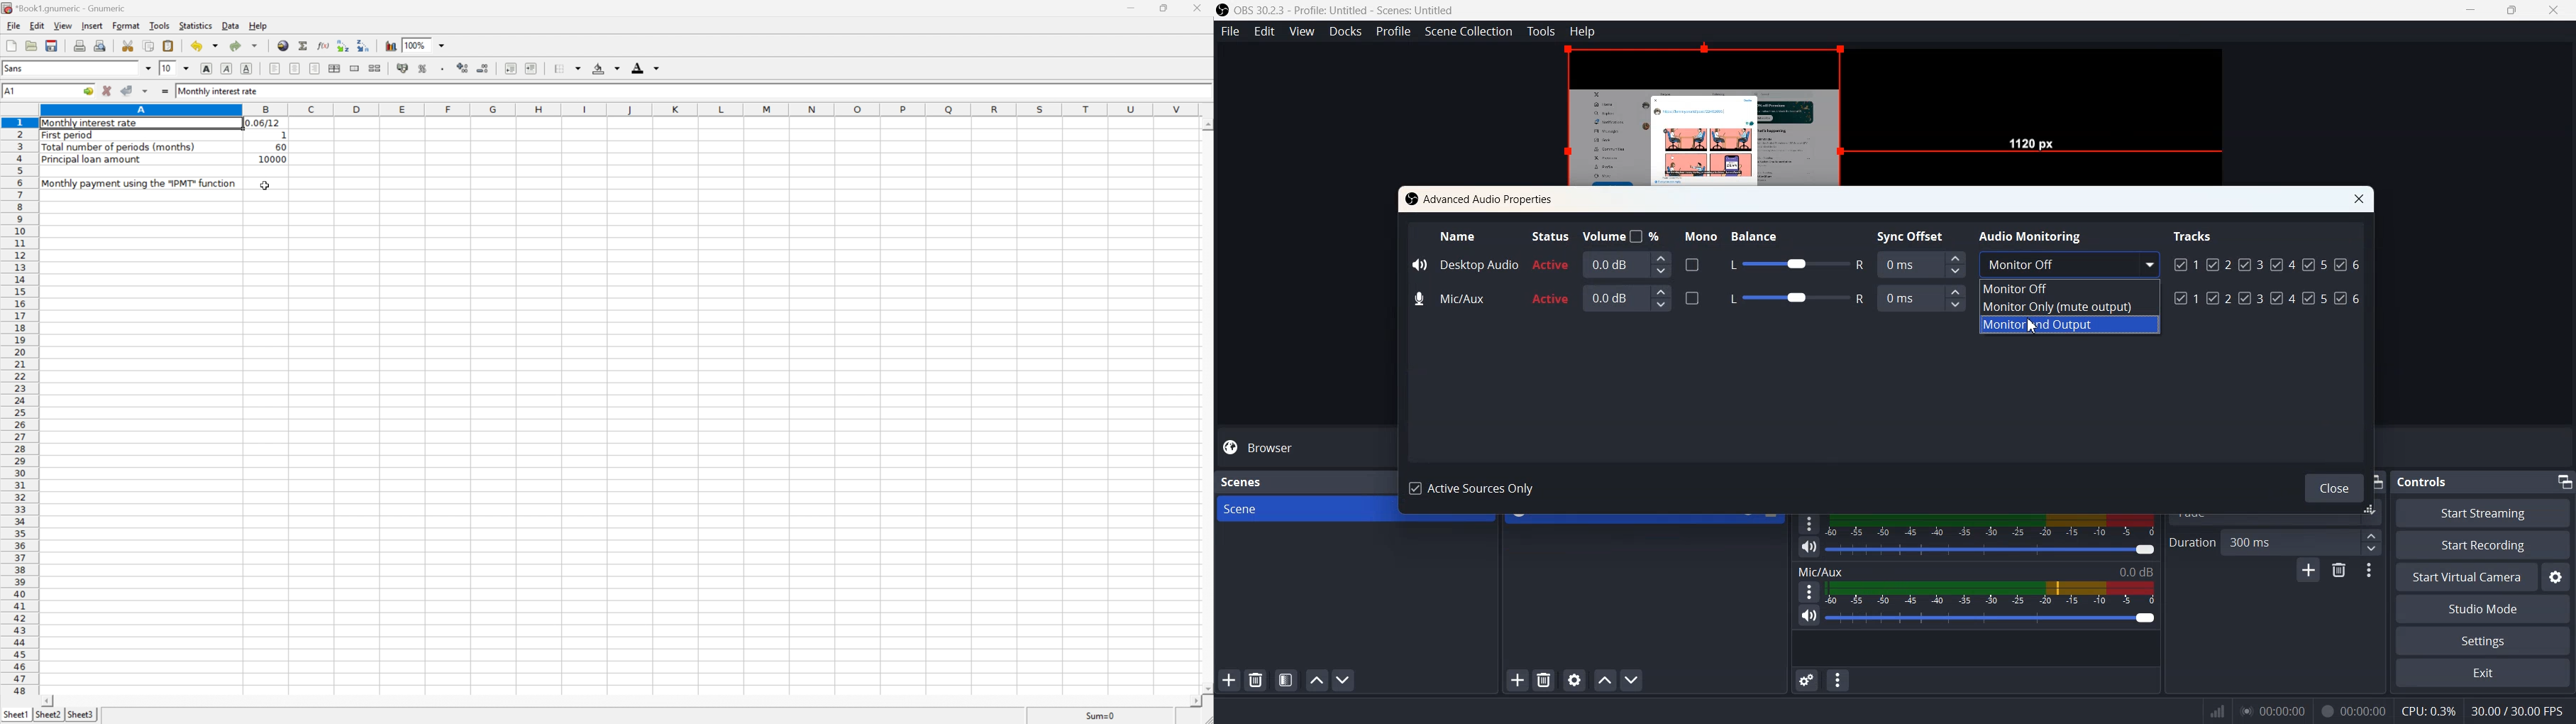 The width and height of the screenshot is (2576, 728). I want to click on Browser, so click(1305, 447).